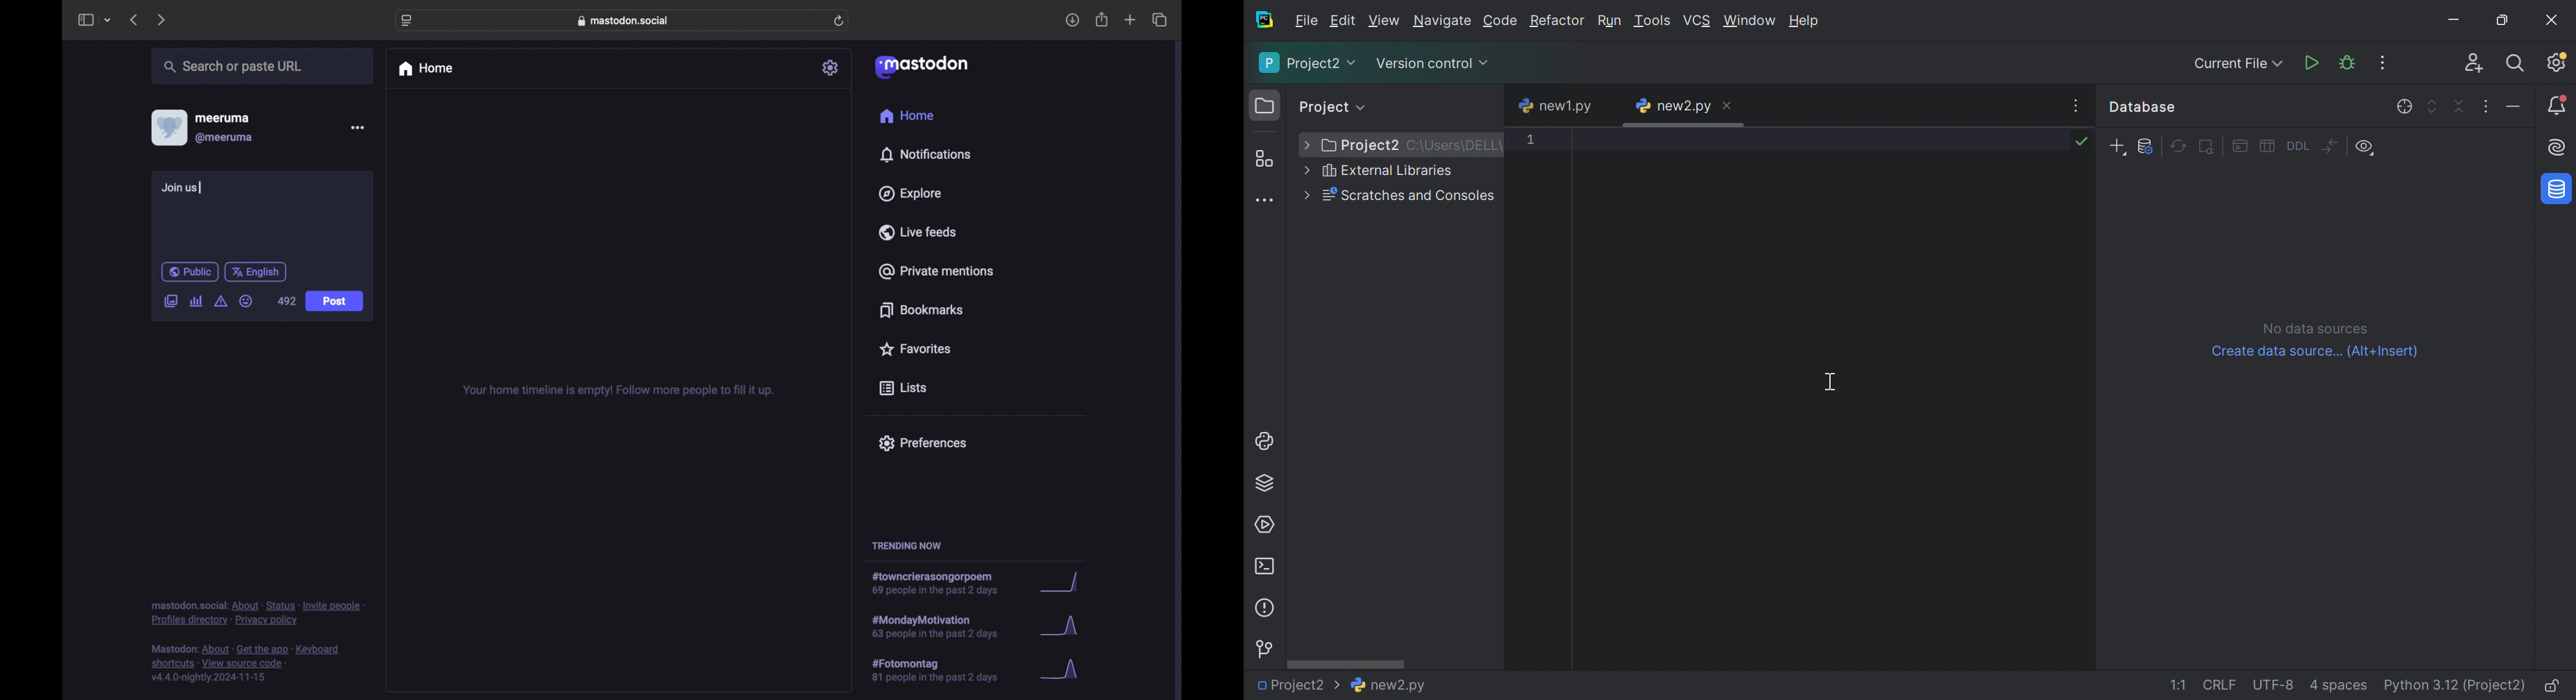 The height and width of the screenshot is (700, 2576). What do you see at coordinates (196, 301) in the screenshot?
I see `add  poll` at bounding box center [196, 301].